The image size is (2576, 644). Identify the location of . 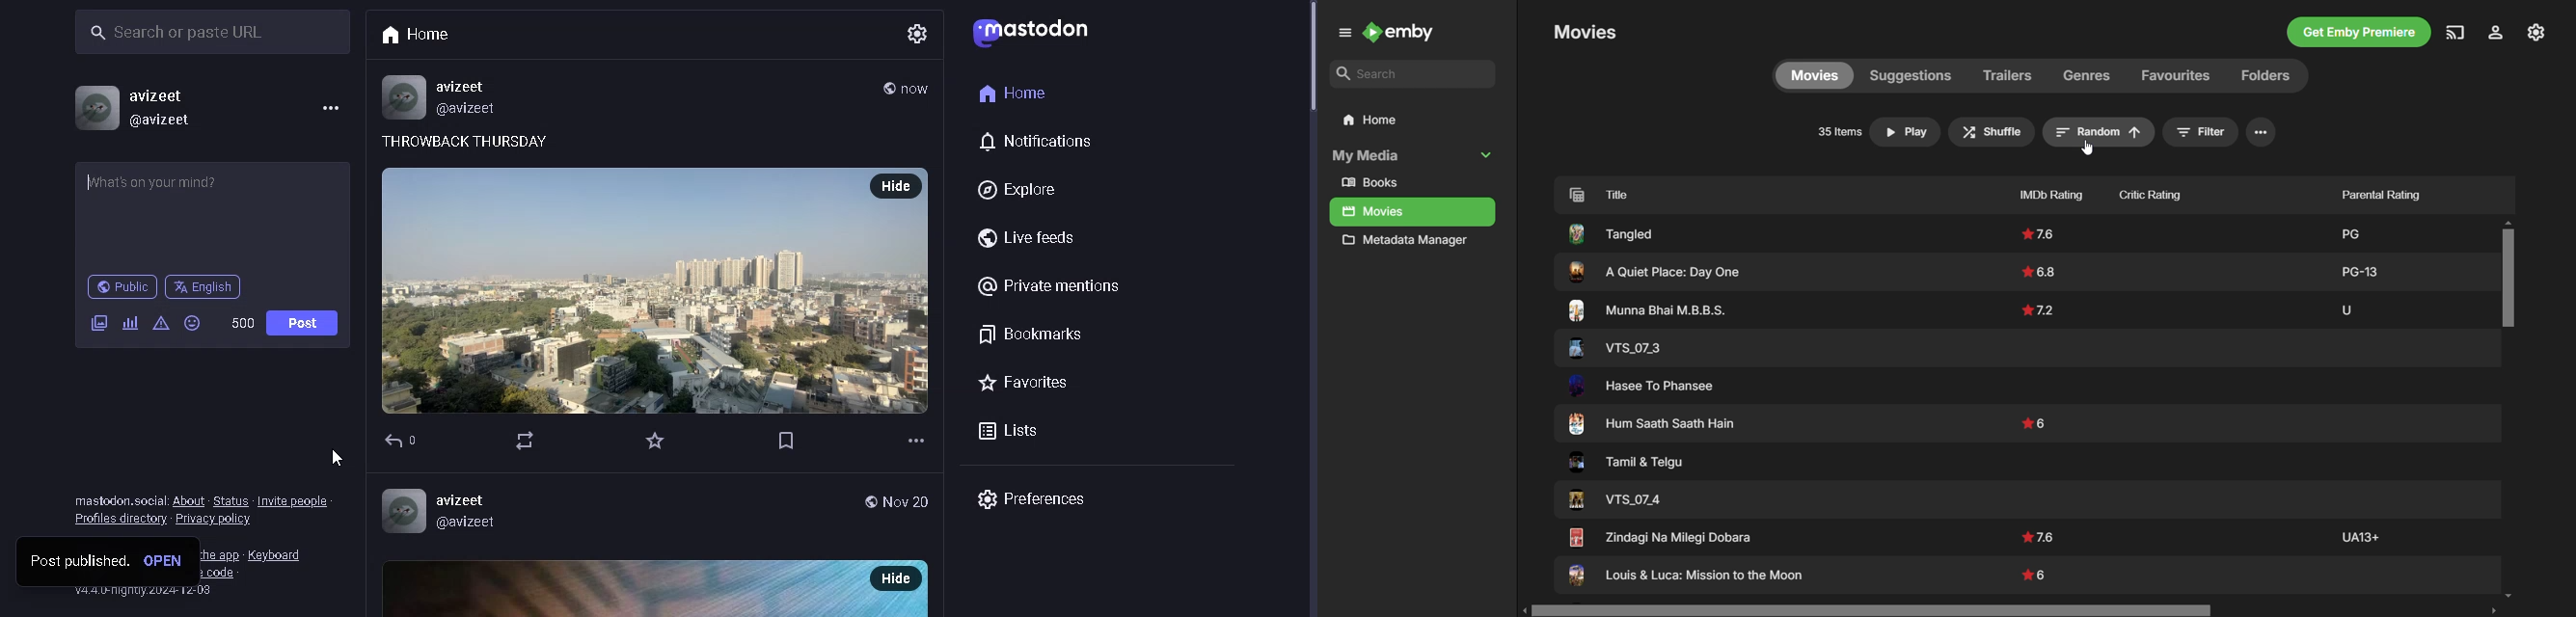
(1685, 577).